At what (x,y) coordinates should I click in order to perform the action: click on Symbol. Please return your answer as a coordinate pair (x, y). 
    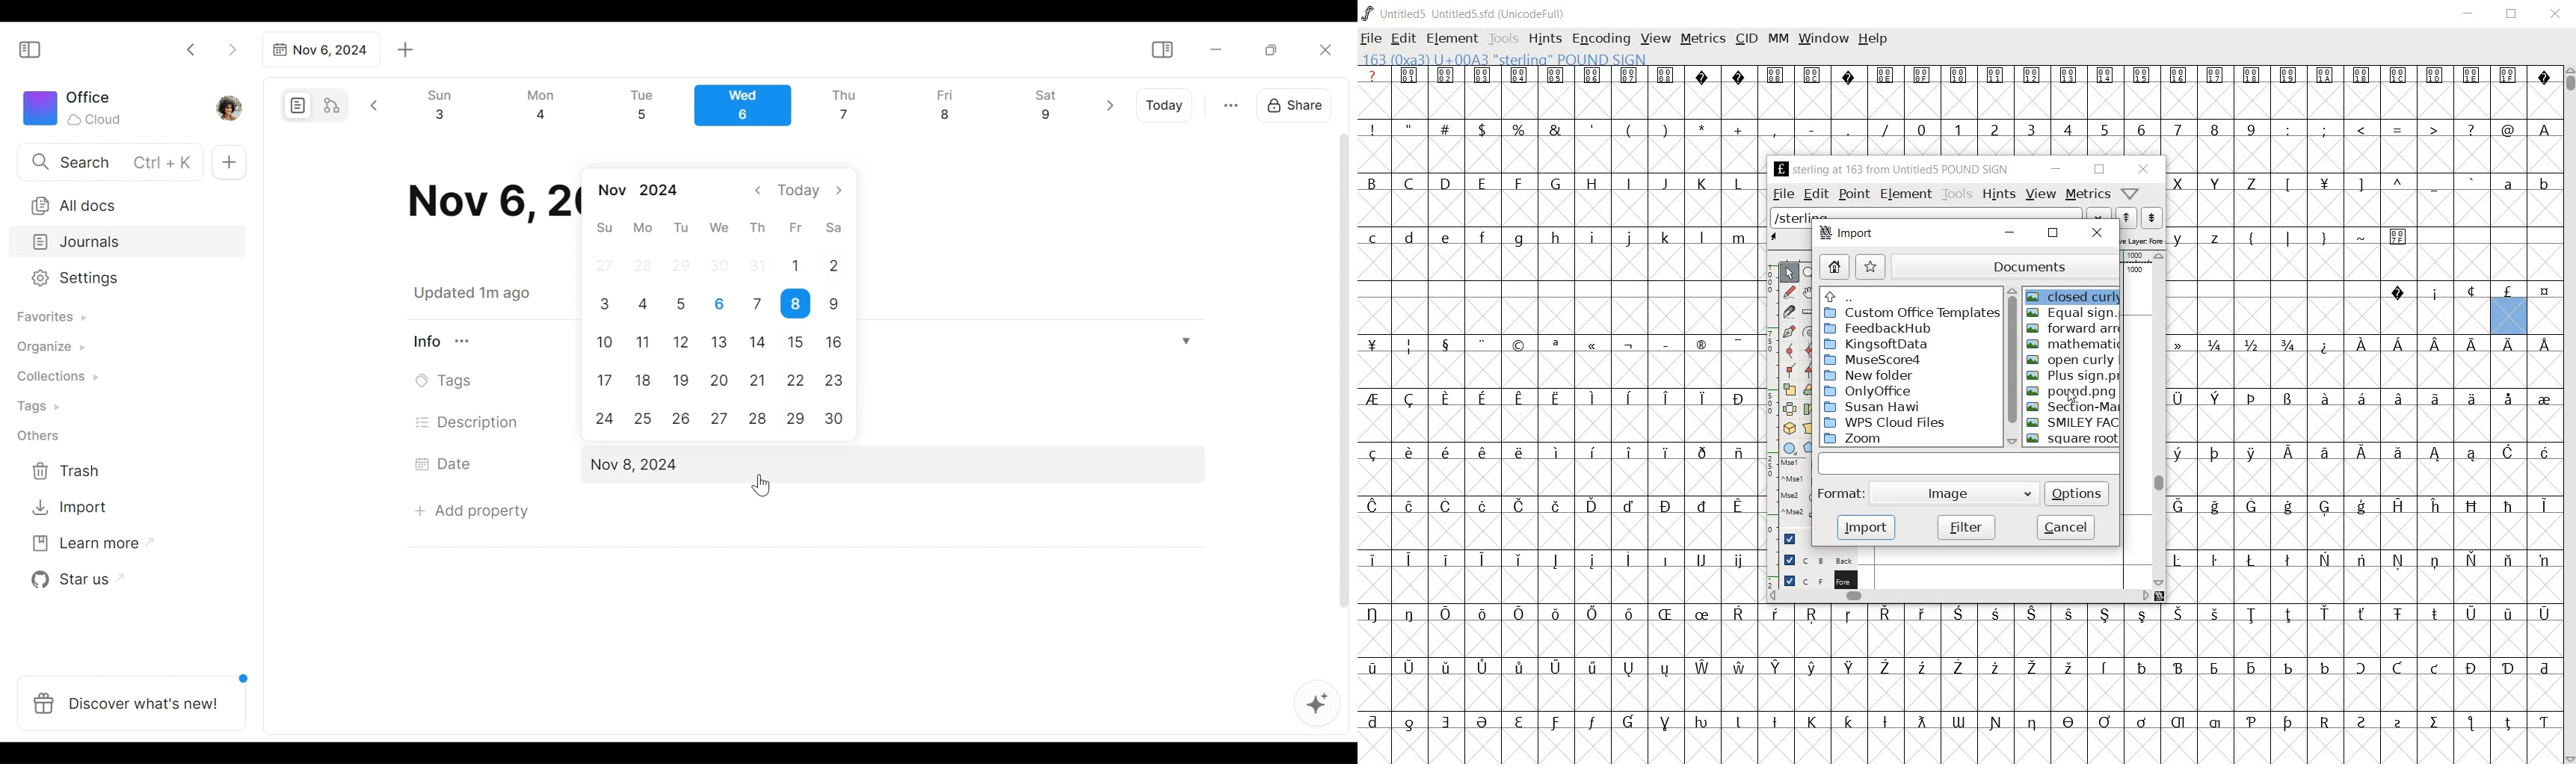
    Looking at the image, I should click on (2434, 76).